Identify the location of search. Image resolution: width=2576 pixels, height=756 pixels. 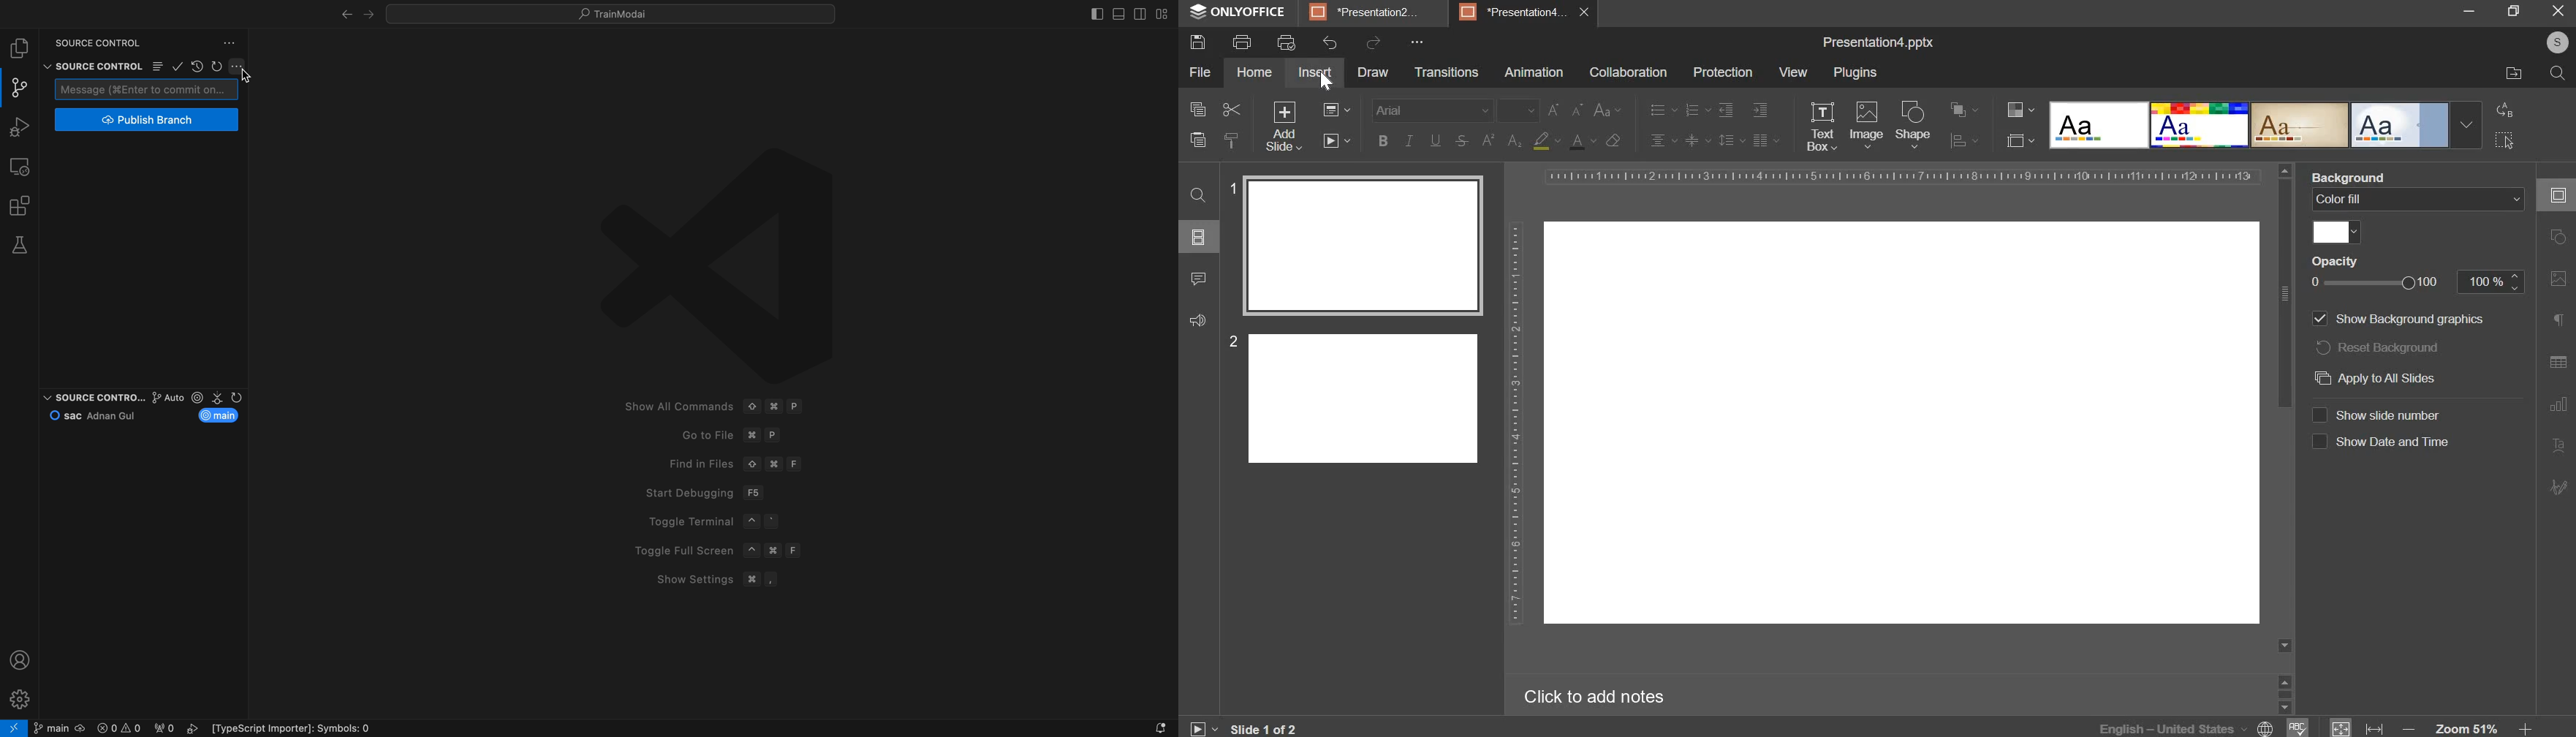
(1194, 193).